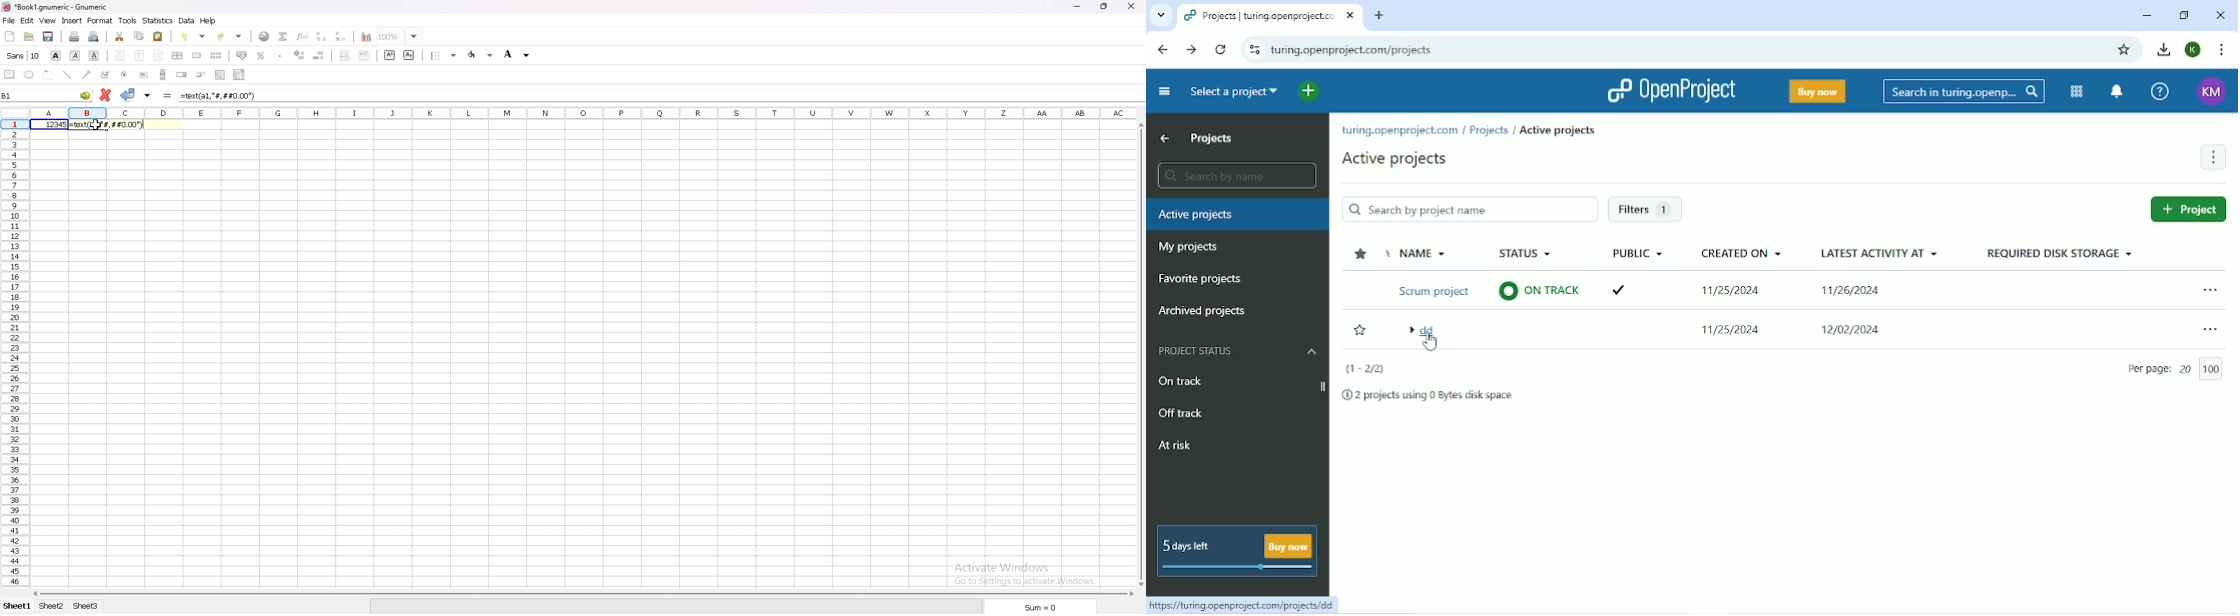 This screenshot has height=616, width=2240. What do you see at coordinates (319, 56) in the screenshot?
I see `decrease decimals` at bounding box center [319, 56].